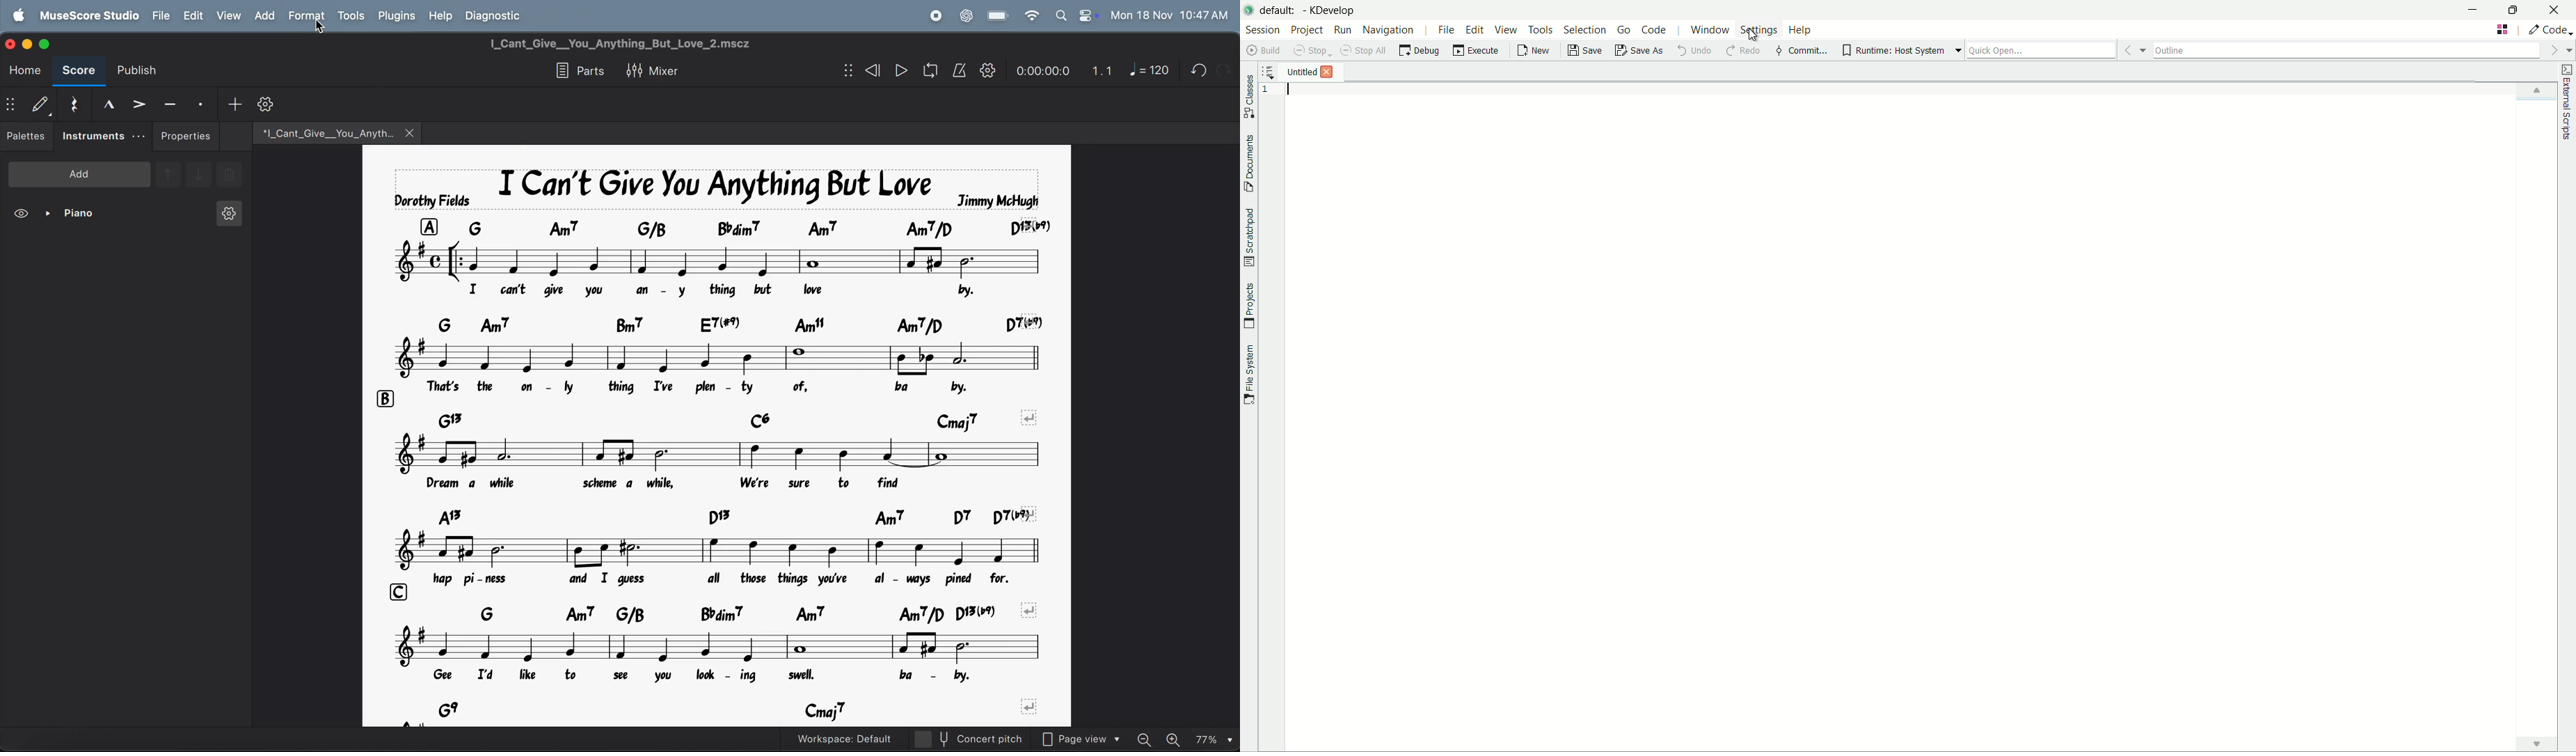  Describe the element at coordinates (351, 17) in the screenshot. I see `tools` at that location.